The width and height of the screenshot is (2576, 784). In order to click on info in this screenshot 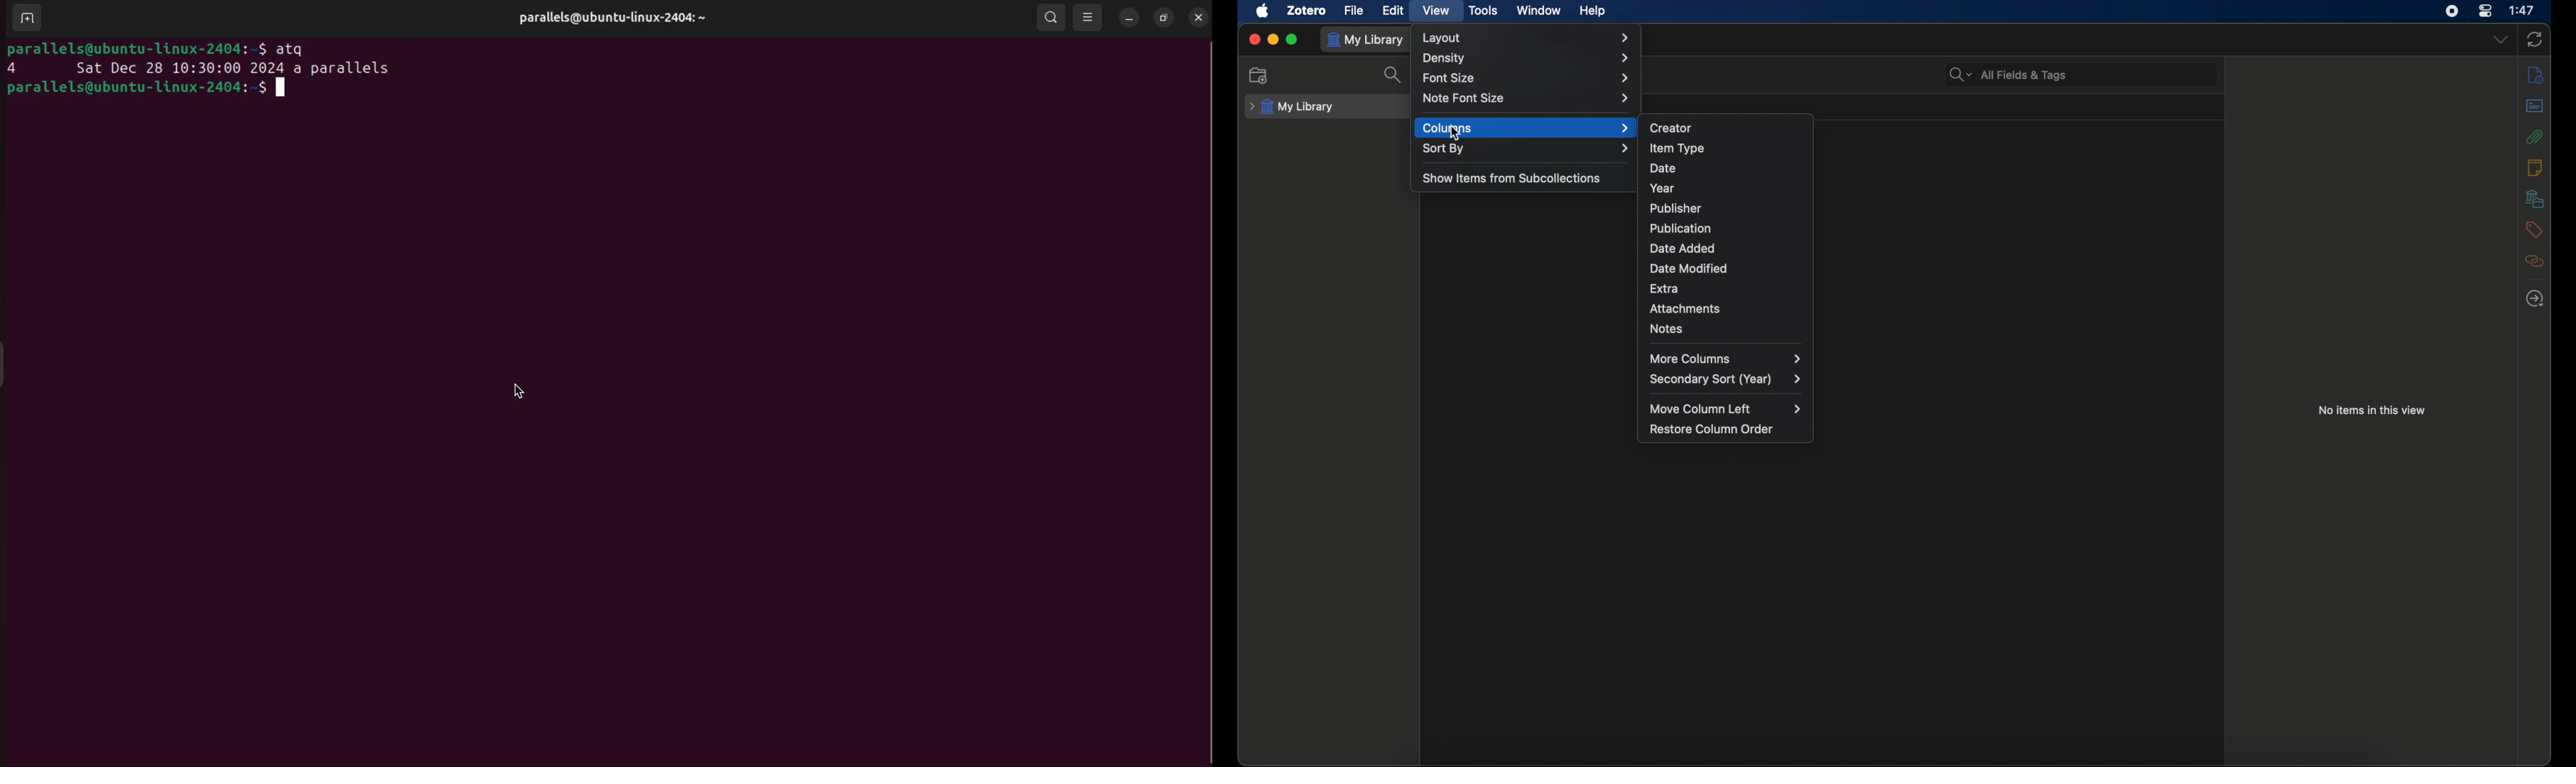, I will do `click(2536, 75)`.